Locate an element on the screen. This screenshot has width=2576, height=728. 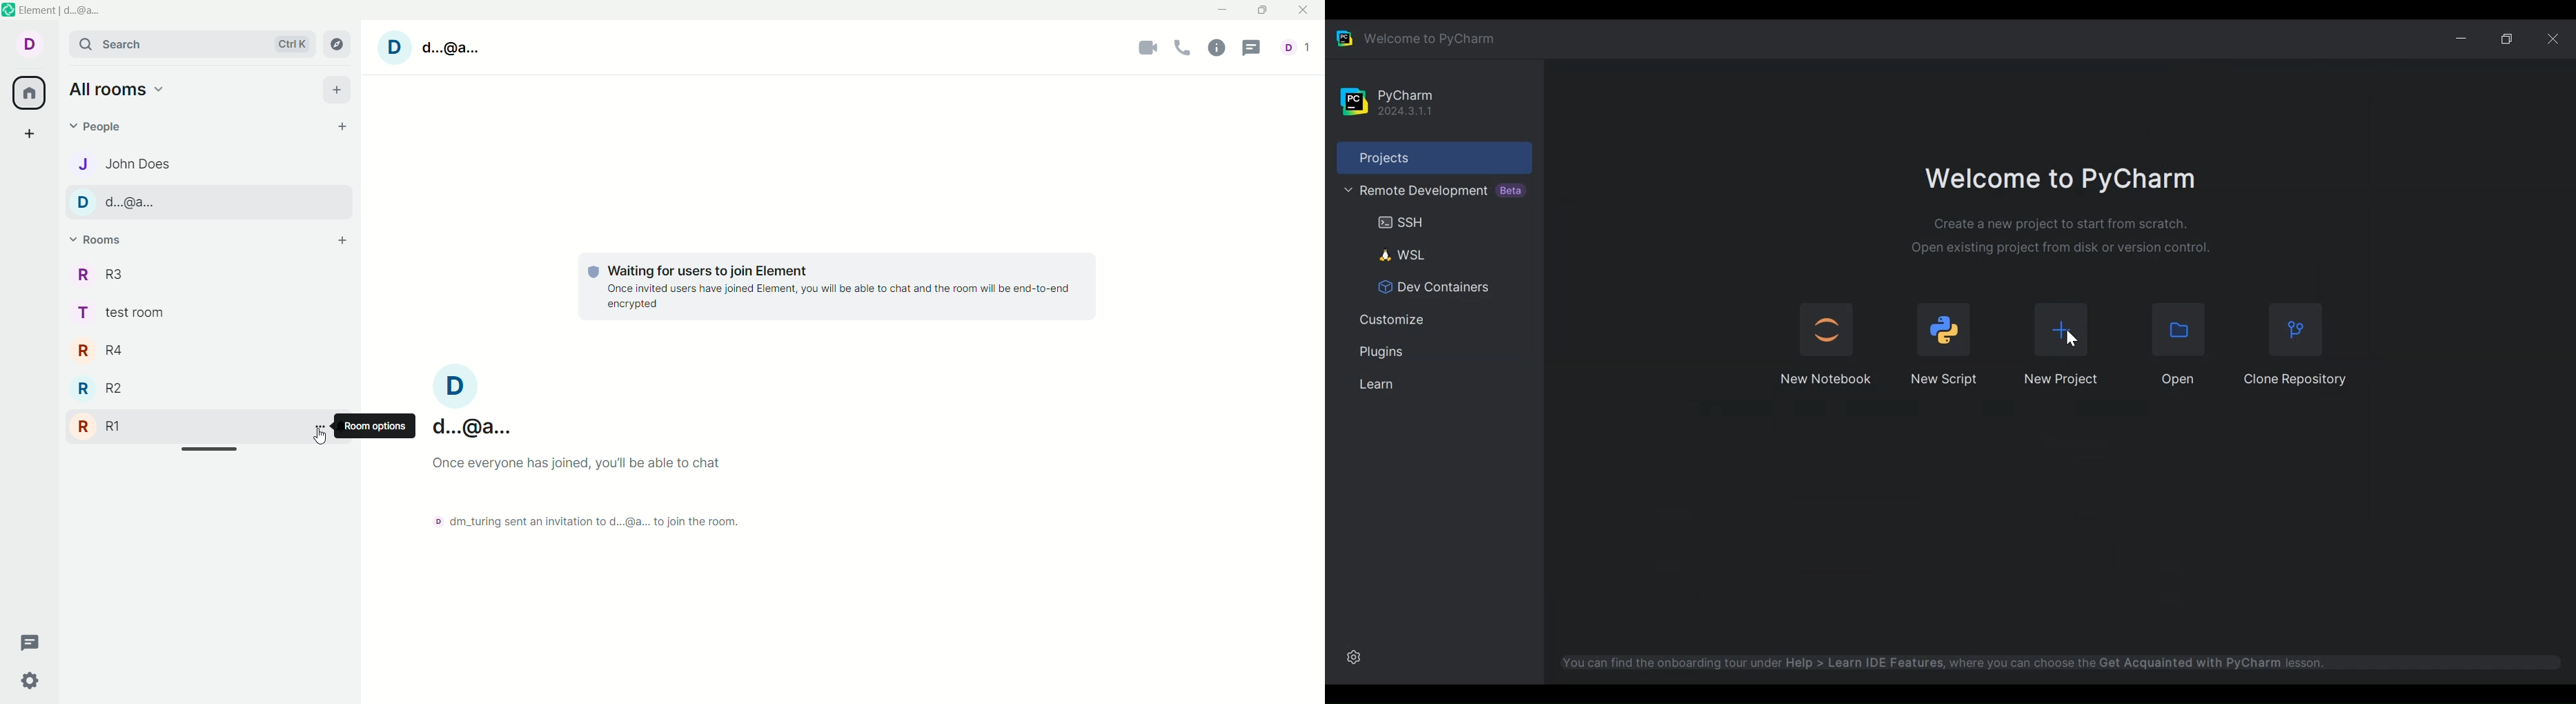
threads is located at coordinates (28, 643).